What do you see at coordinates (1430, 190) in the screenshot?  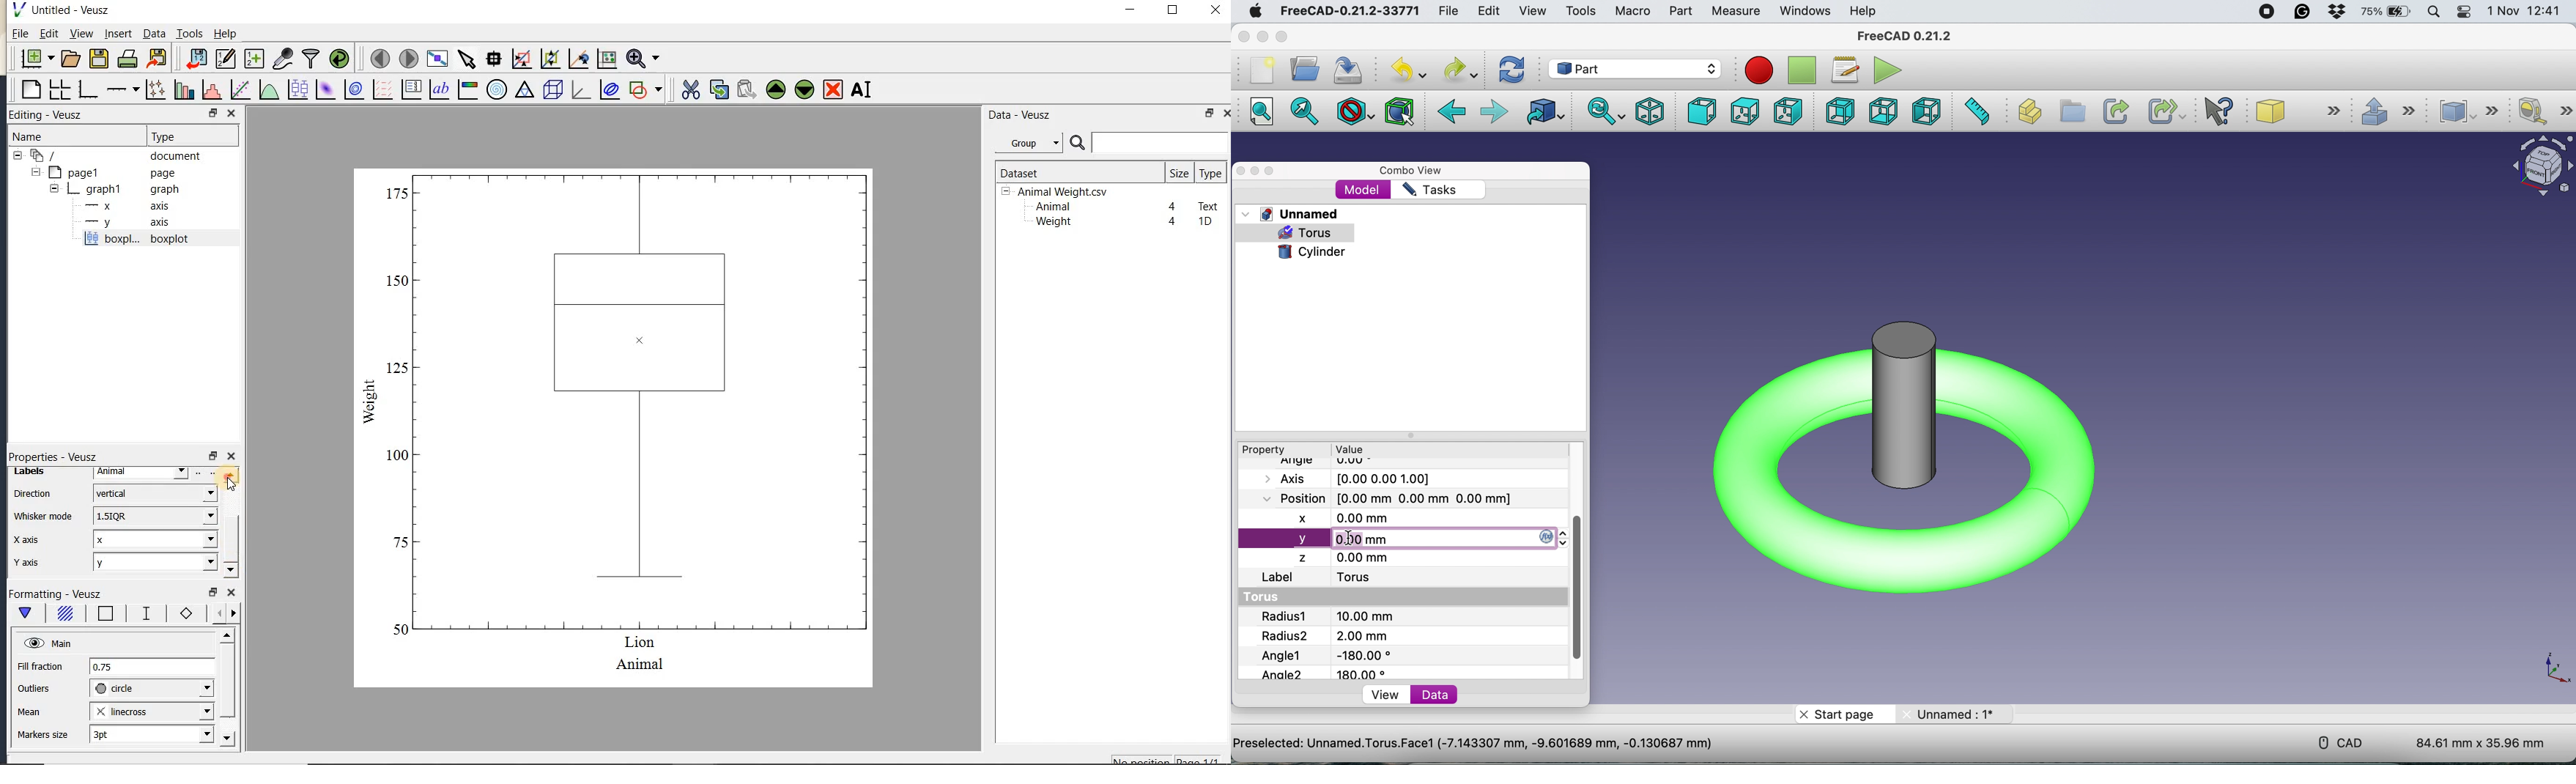 I see `tasks` at bounding box center [1430, 190].